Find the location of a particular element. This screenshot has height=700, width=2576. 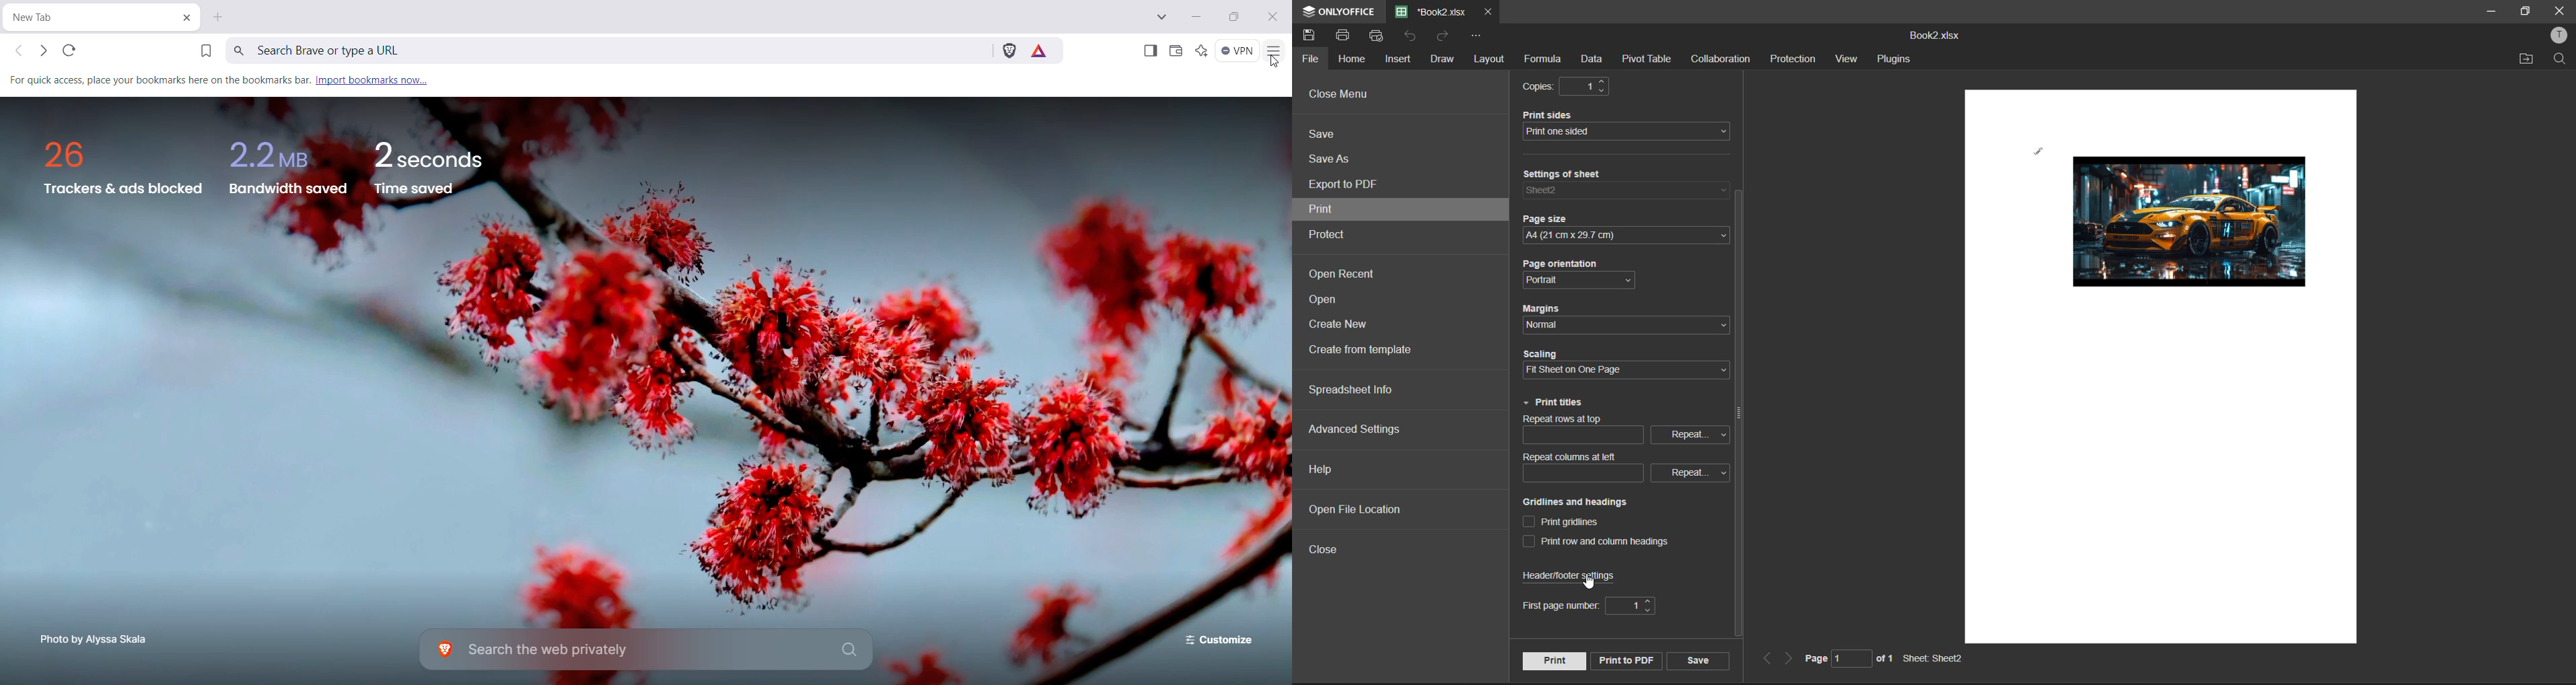

print row and column headings is located at coordinates (1602, 543).